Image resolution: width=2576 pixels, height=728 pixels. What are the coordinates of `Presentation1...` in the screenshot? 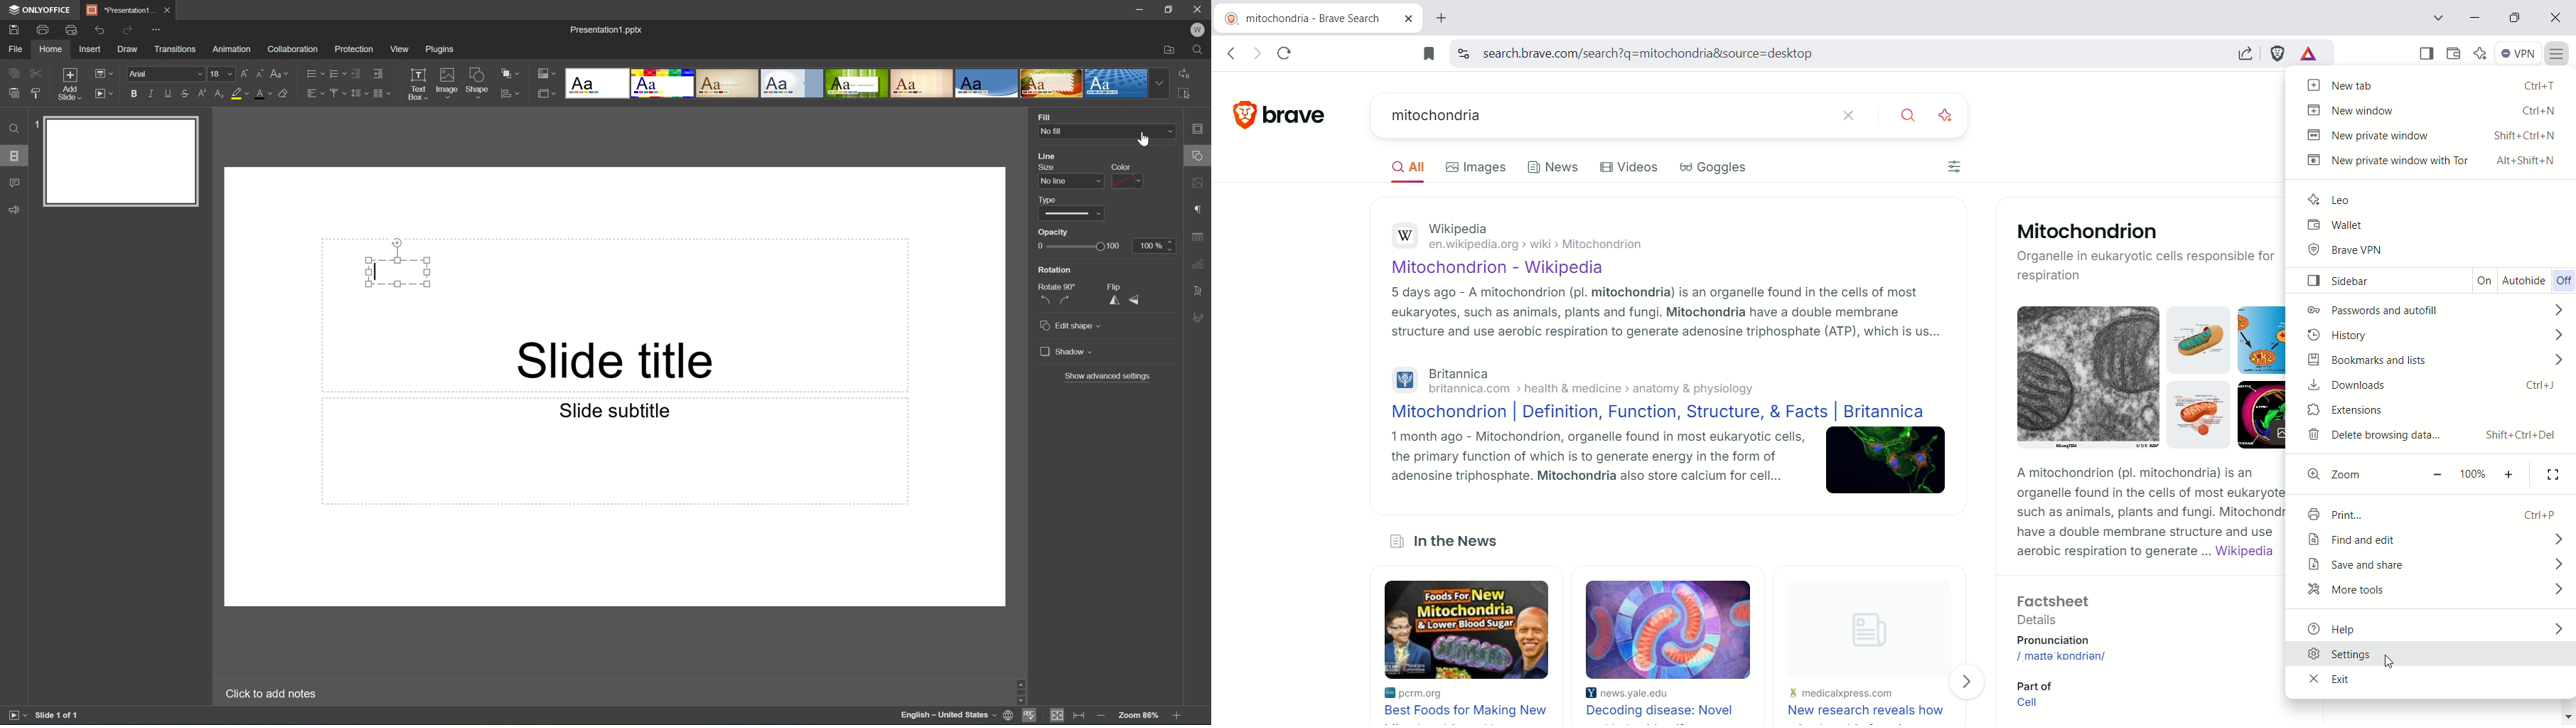 It's located at (117, 10).